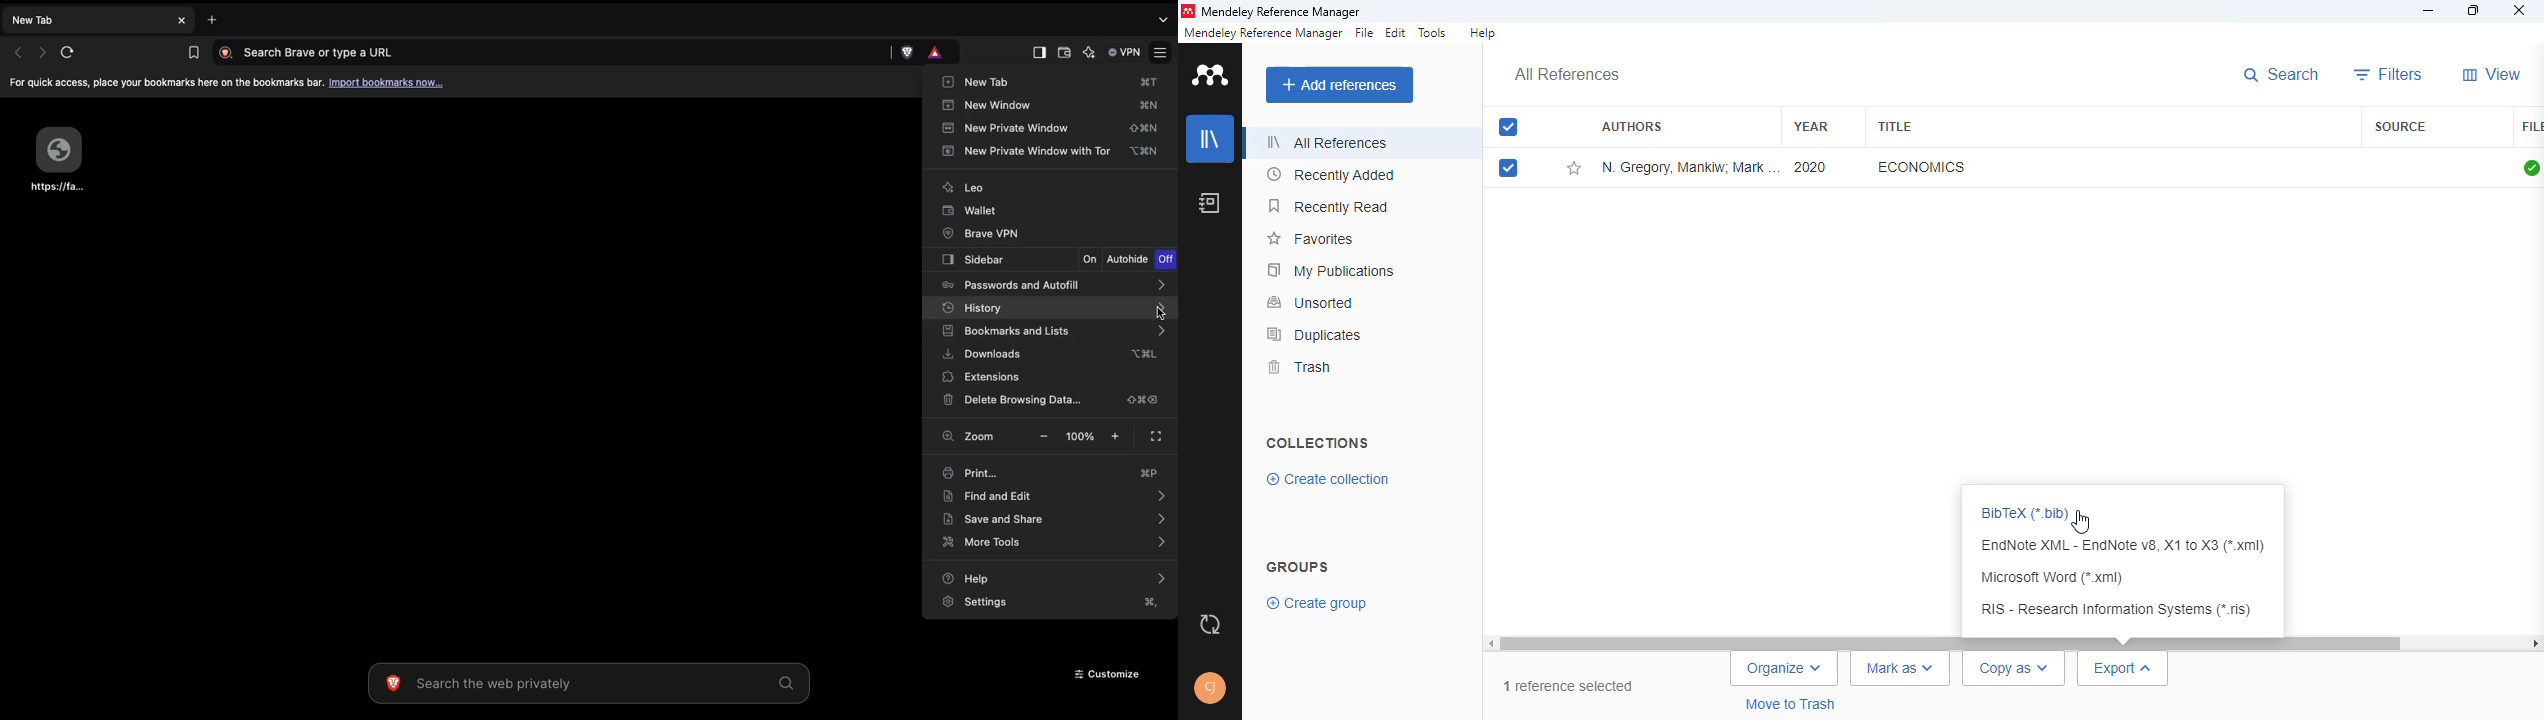 The width and height of the screenshot is (2548, 728). I want to click on view, so click(2492, 74).